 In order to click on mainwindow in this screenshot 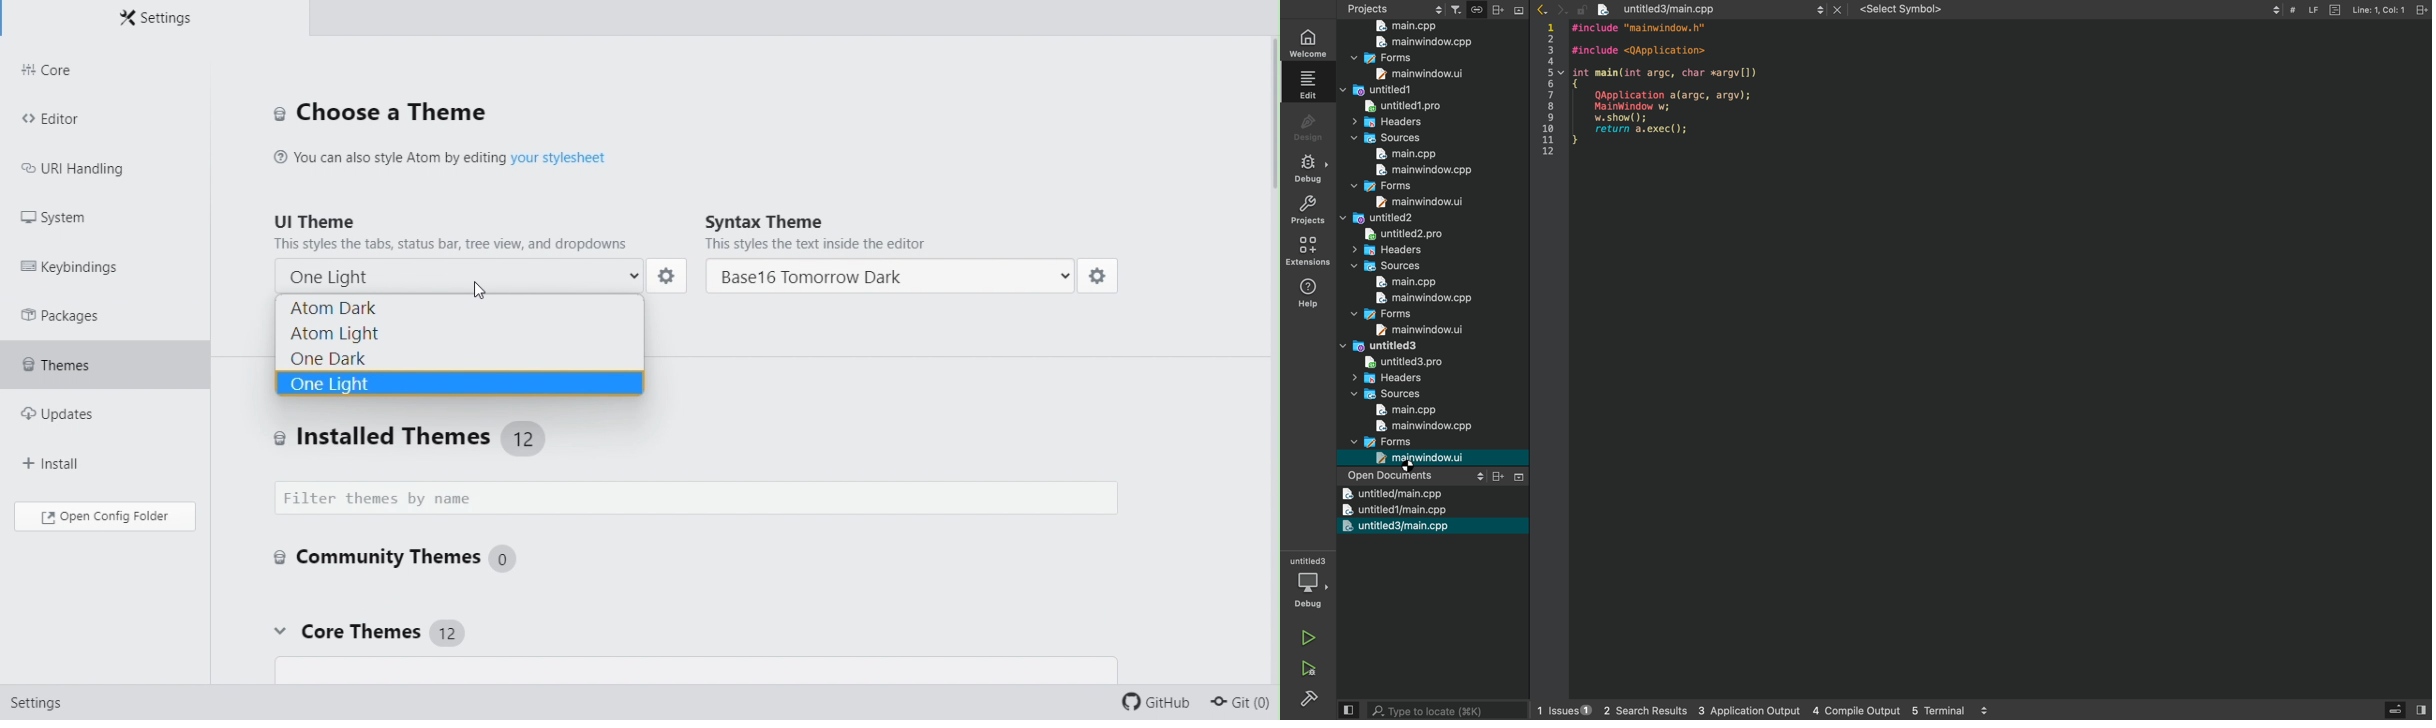, I will do `click(1399, 346)`.